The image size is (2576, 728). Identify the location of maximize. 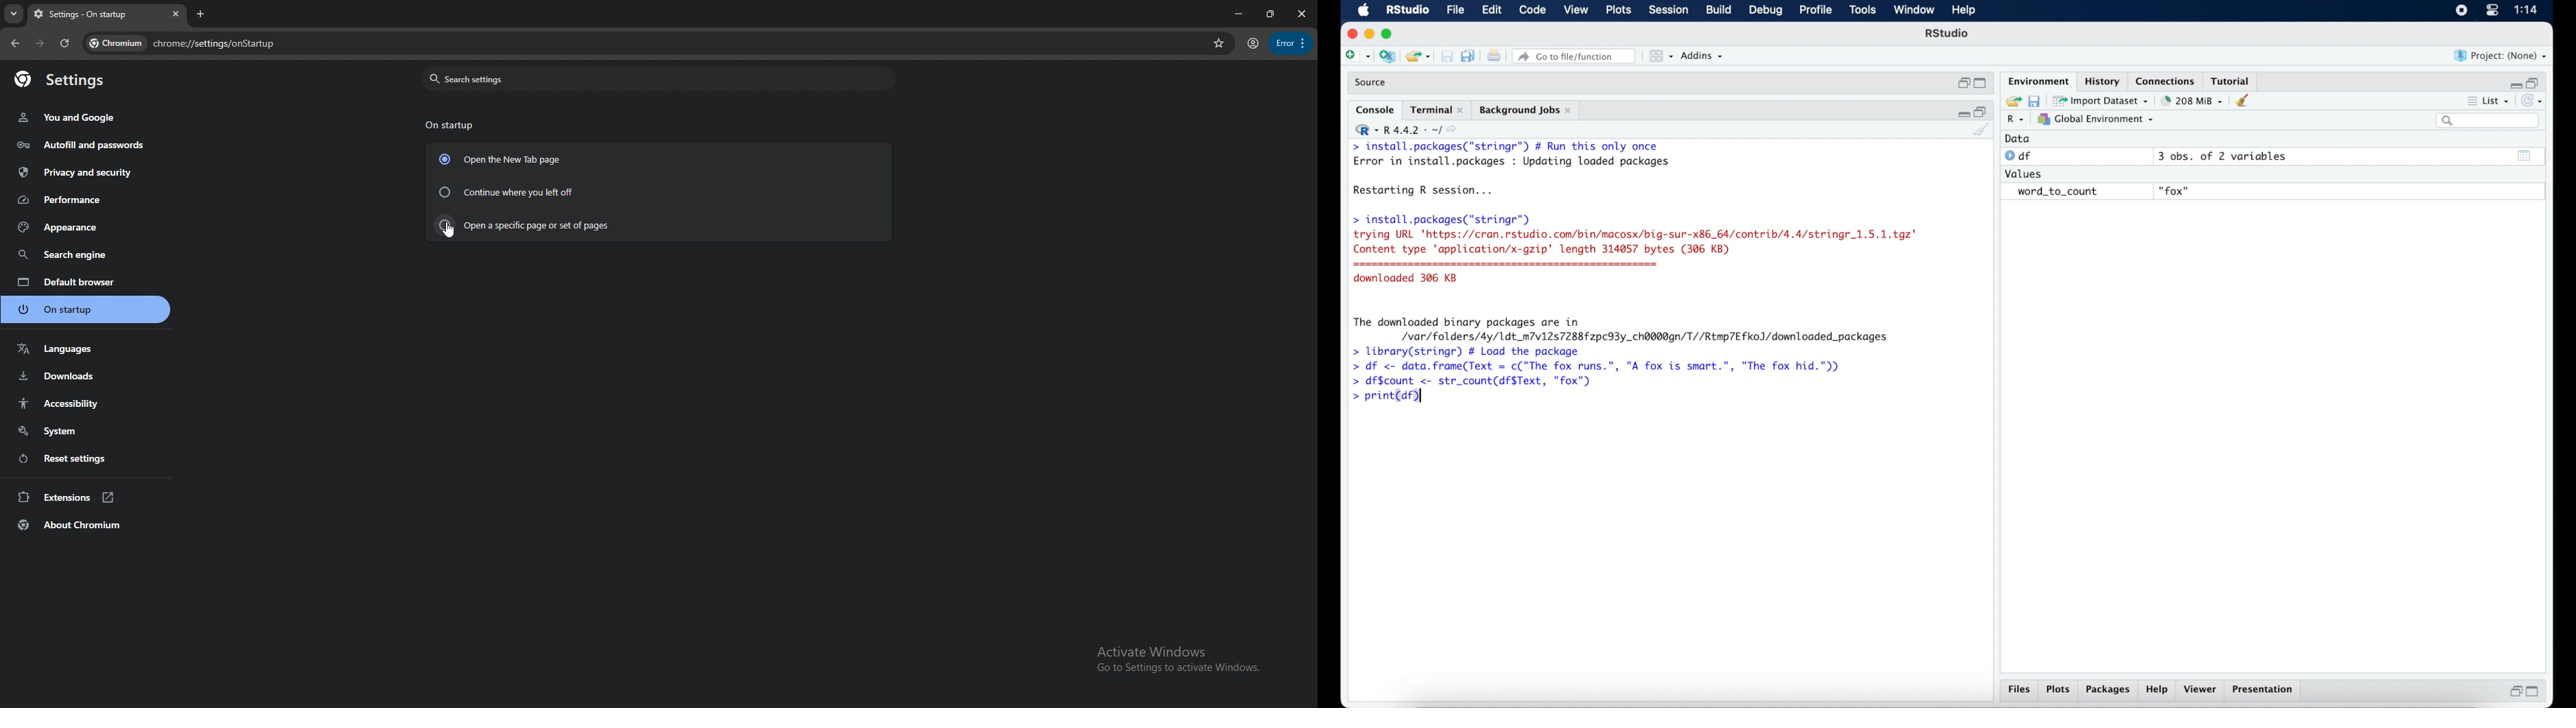
(2536, 692).